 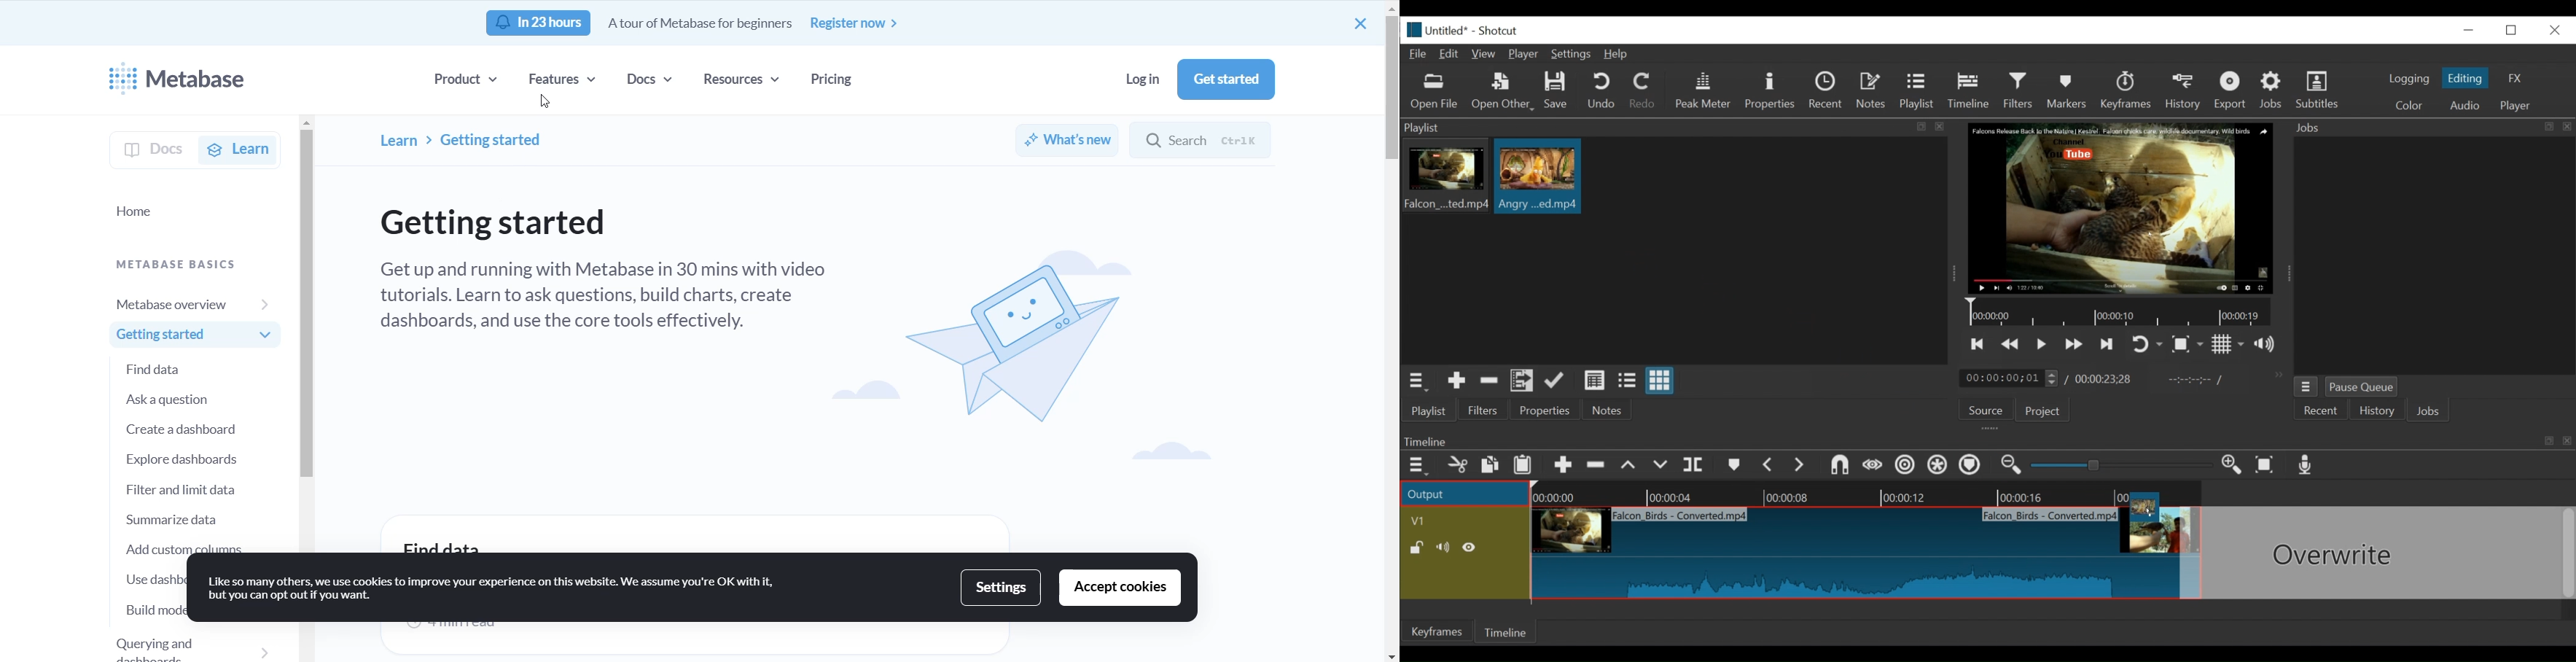 What do you see at coordinates (1772, 91) in the screenshot?
I see `Properties` at bounding box center [1772, 91].